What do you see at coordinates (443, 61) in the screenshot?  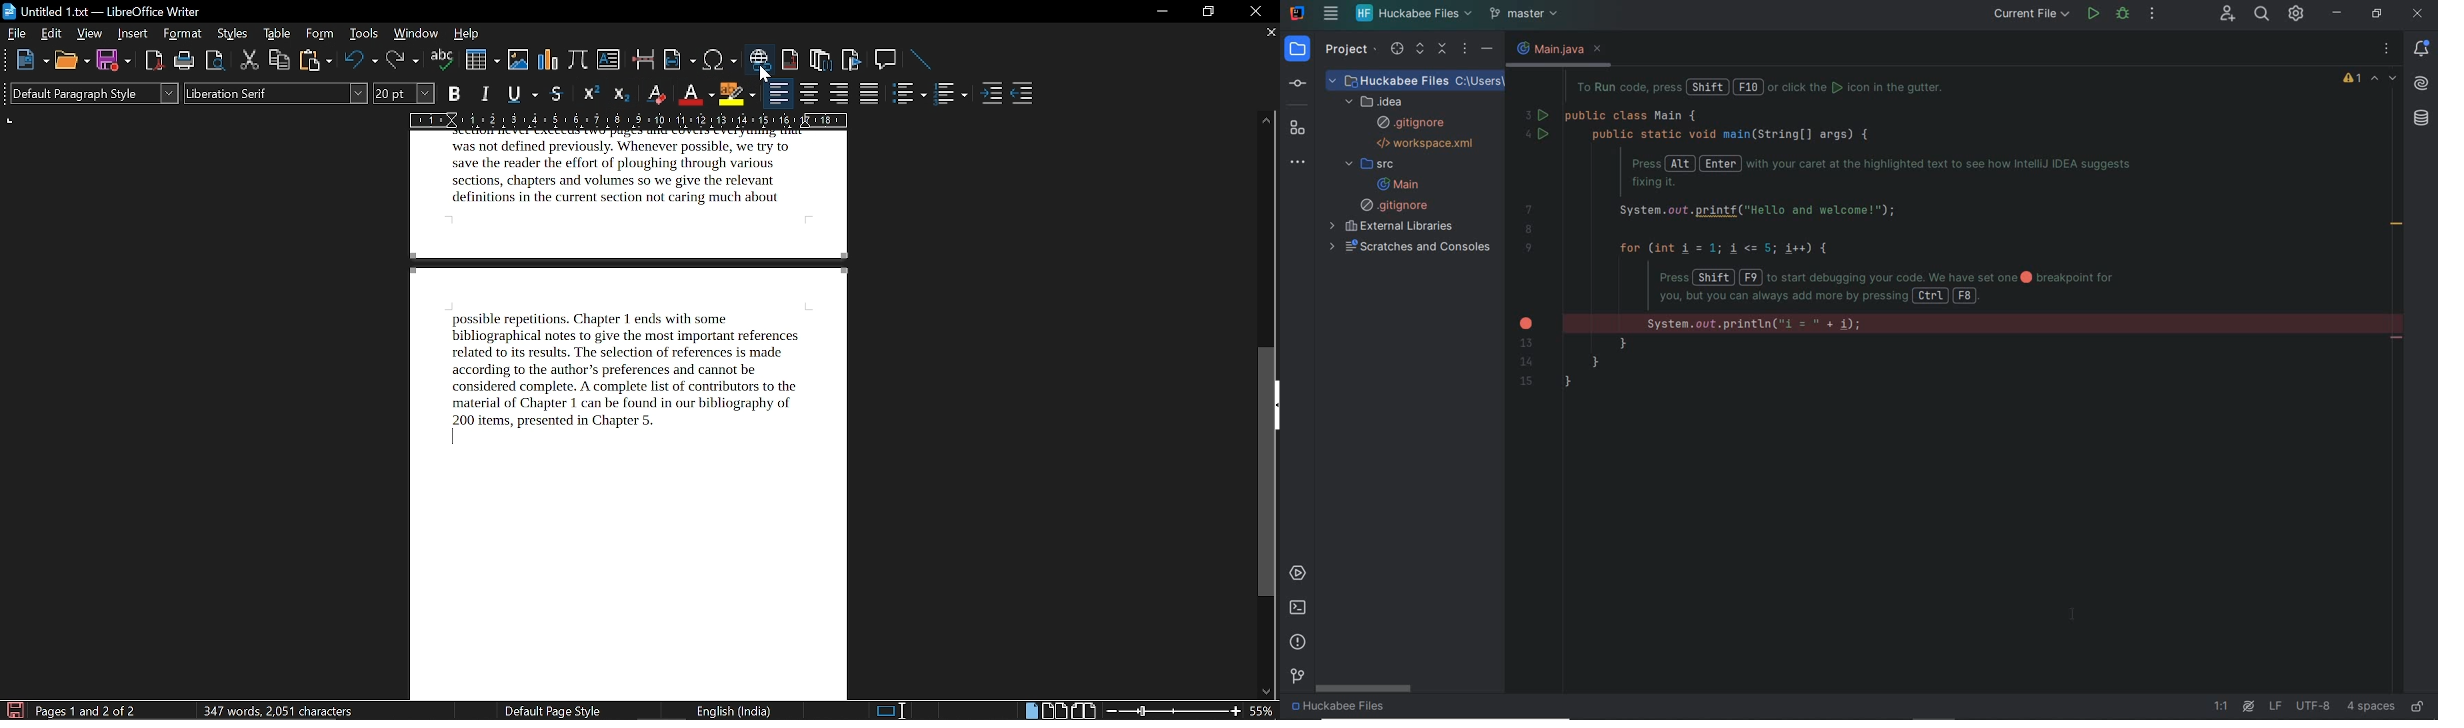 I see `spelling` at bounding box center [443, 61].